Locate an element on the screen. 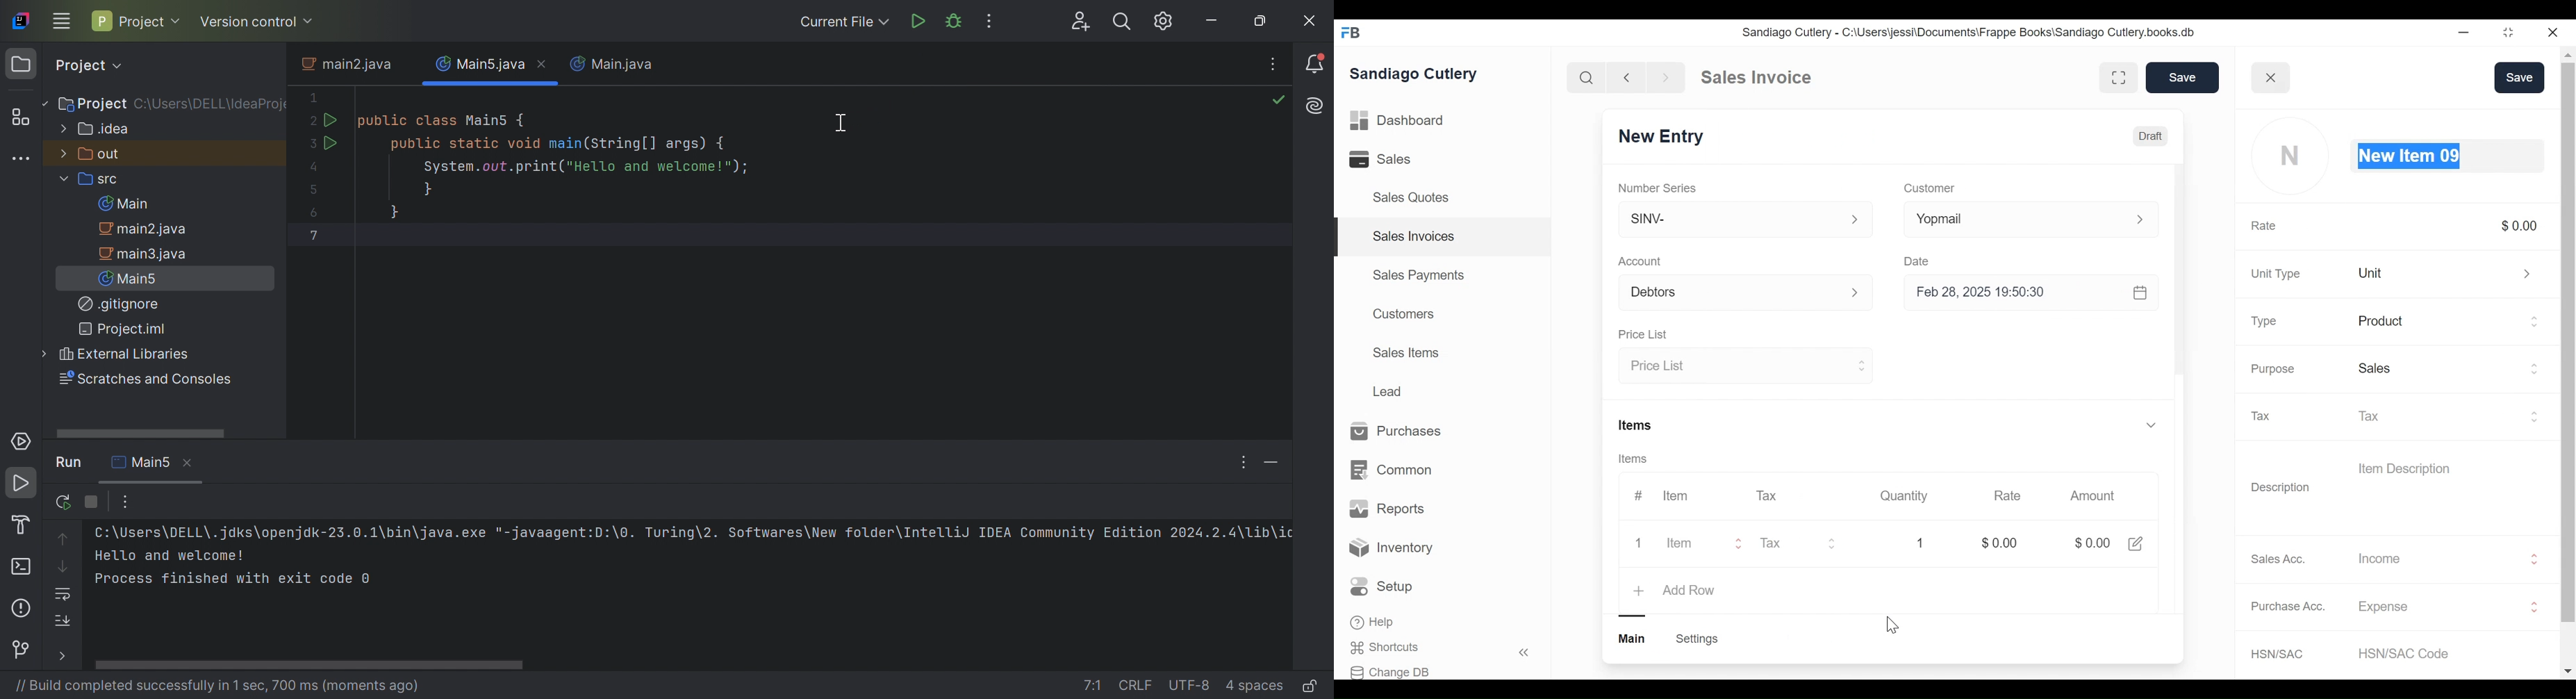 This screenshot has height=700, width=2576. Common is located at coordinates (1393, 471).